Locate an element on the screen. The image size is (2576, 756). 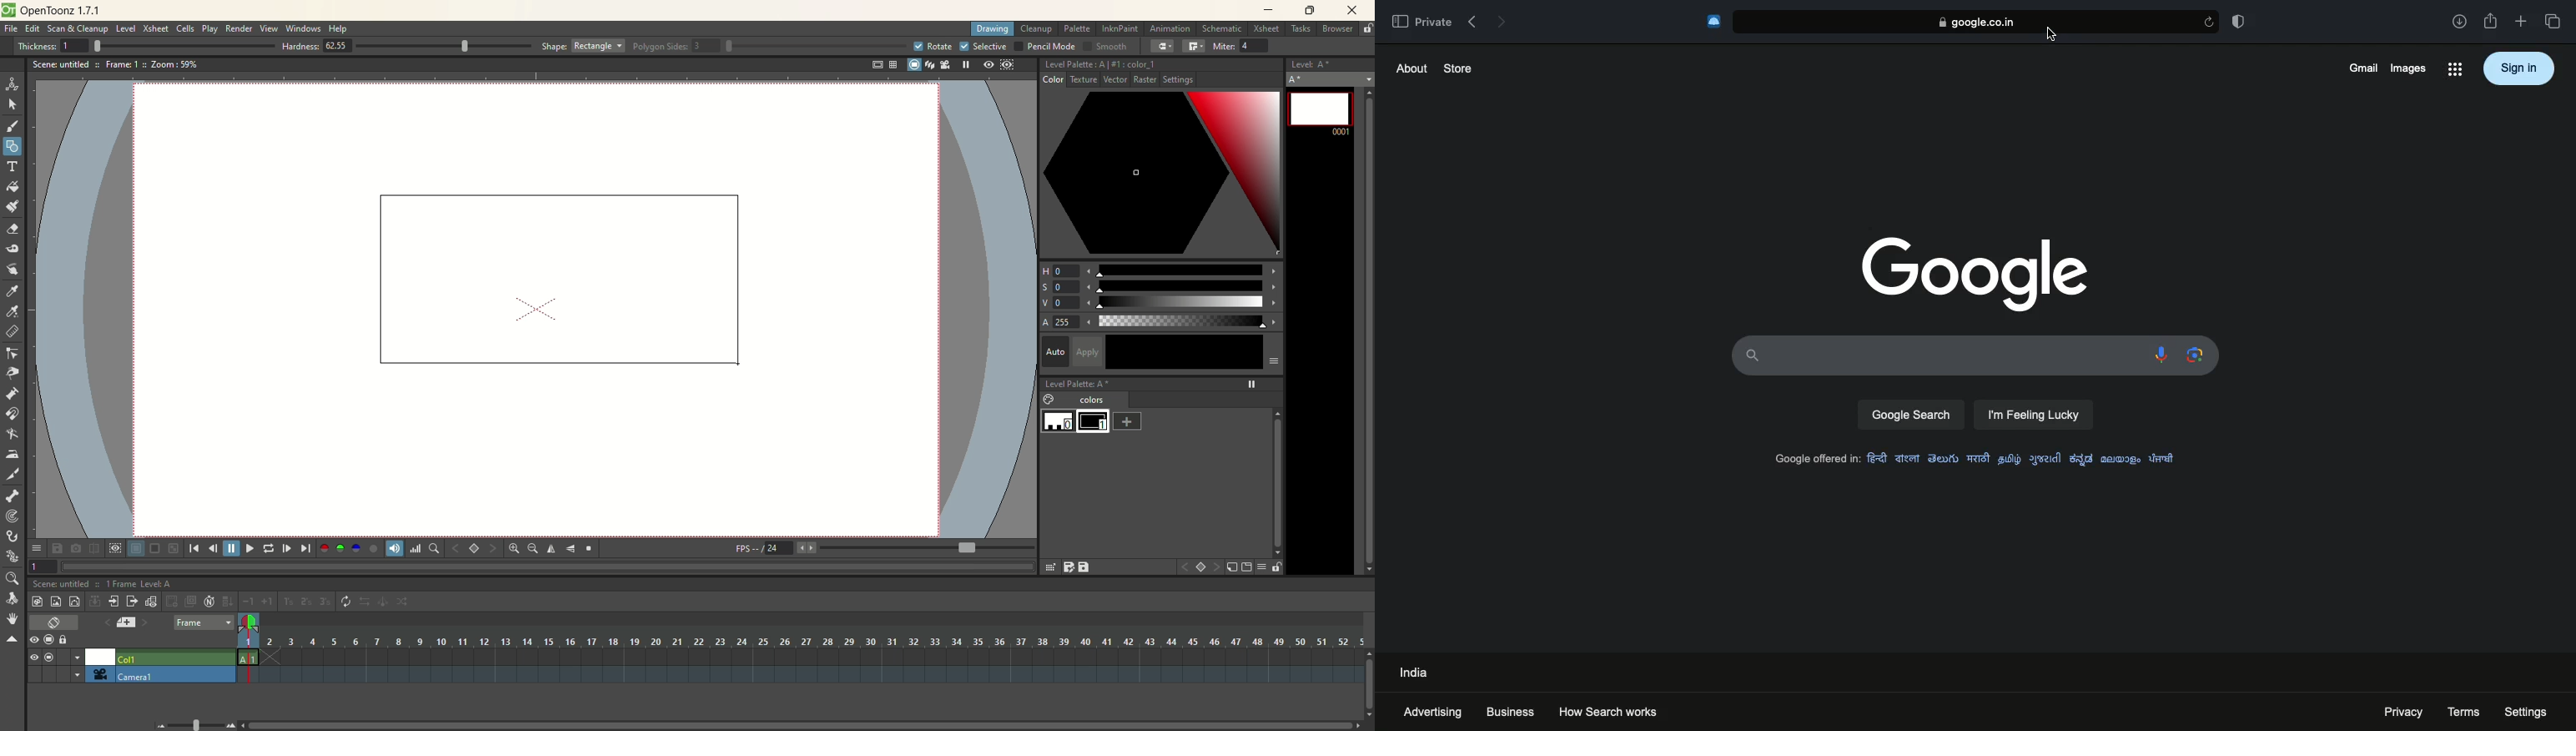
increase steo is located at coordinates (269, 601).